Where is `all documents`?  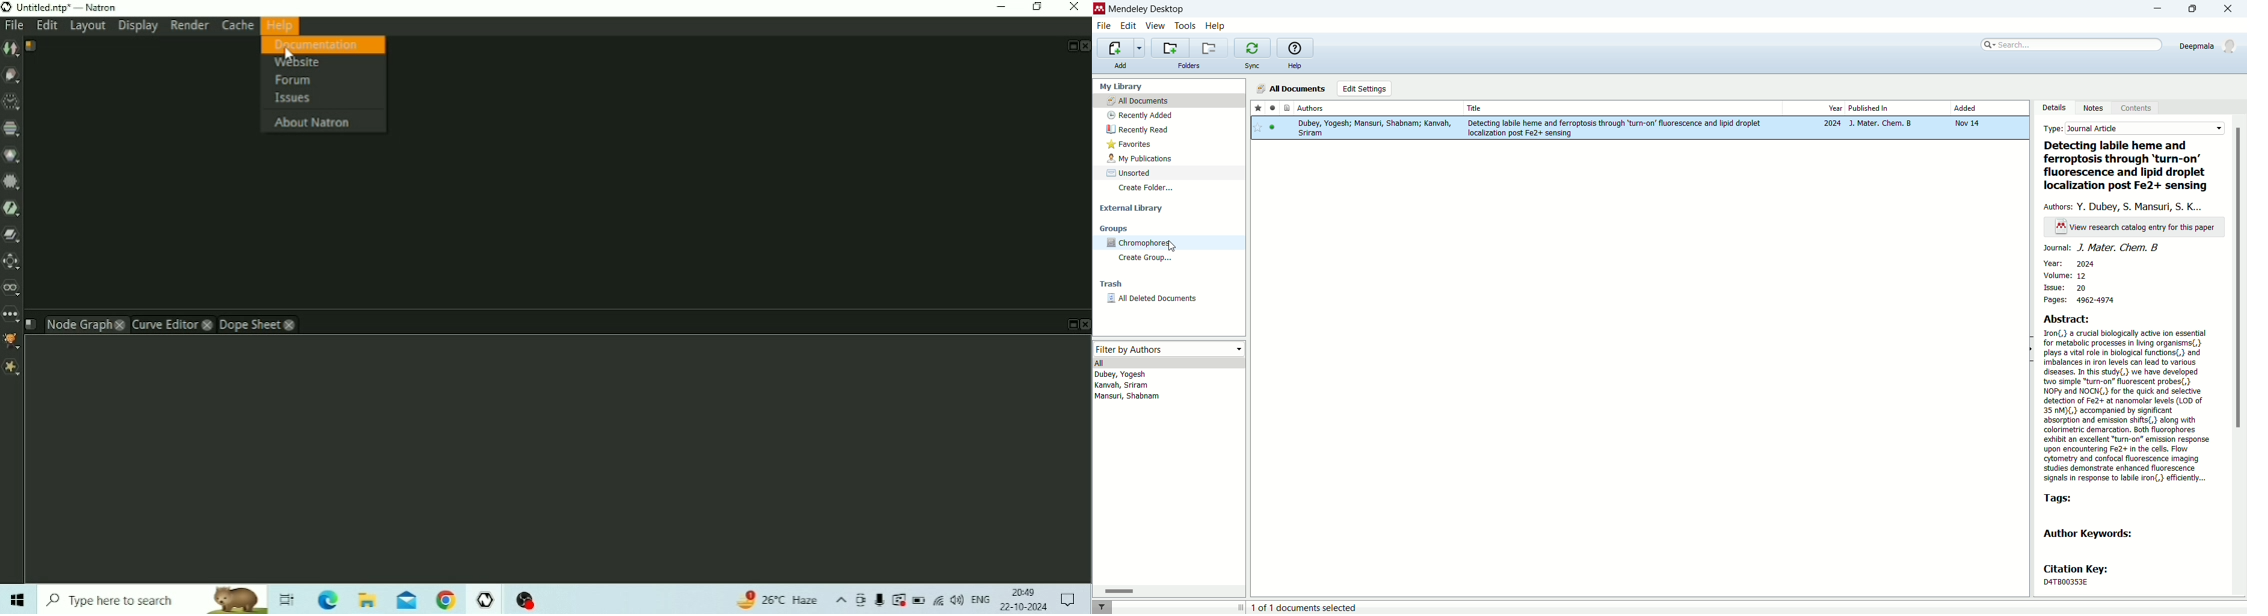 all documents is located at coordinates (1169, 101).